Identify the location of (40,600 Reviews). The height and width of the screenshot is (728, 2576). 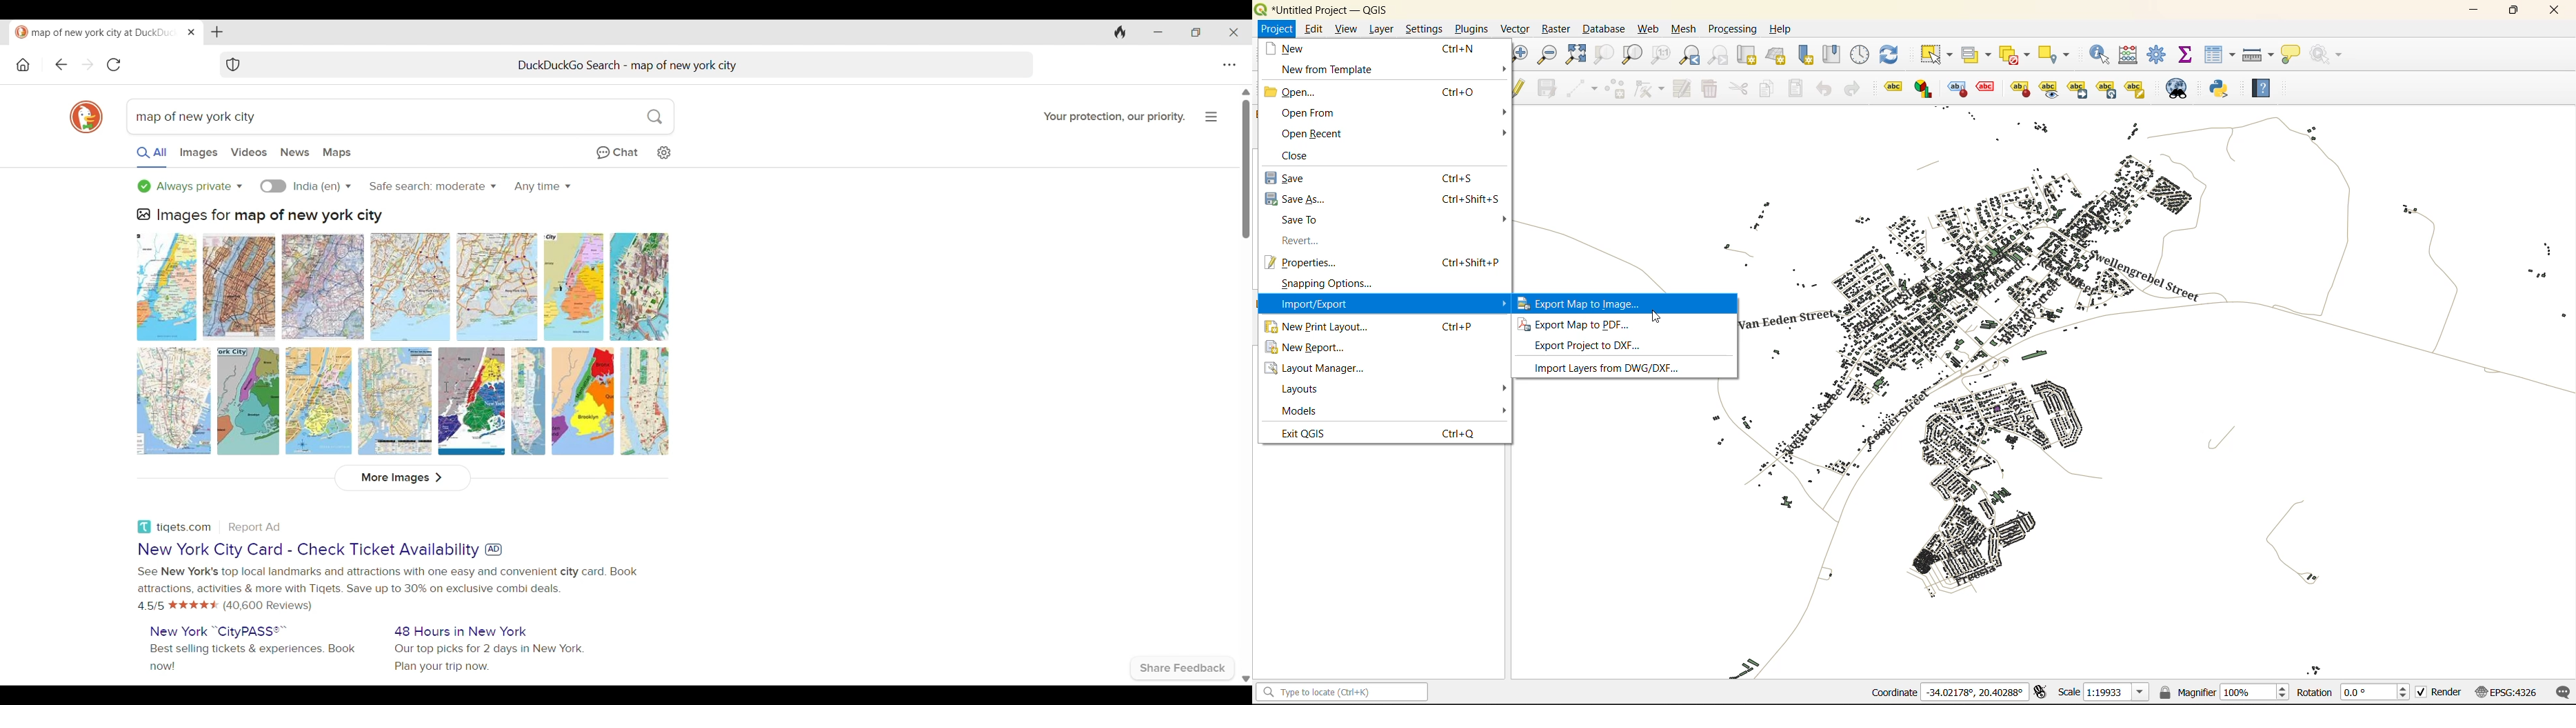
(268, 606).